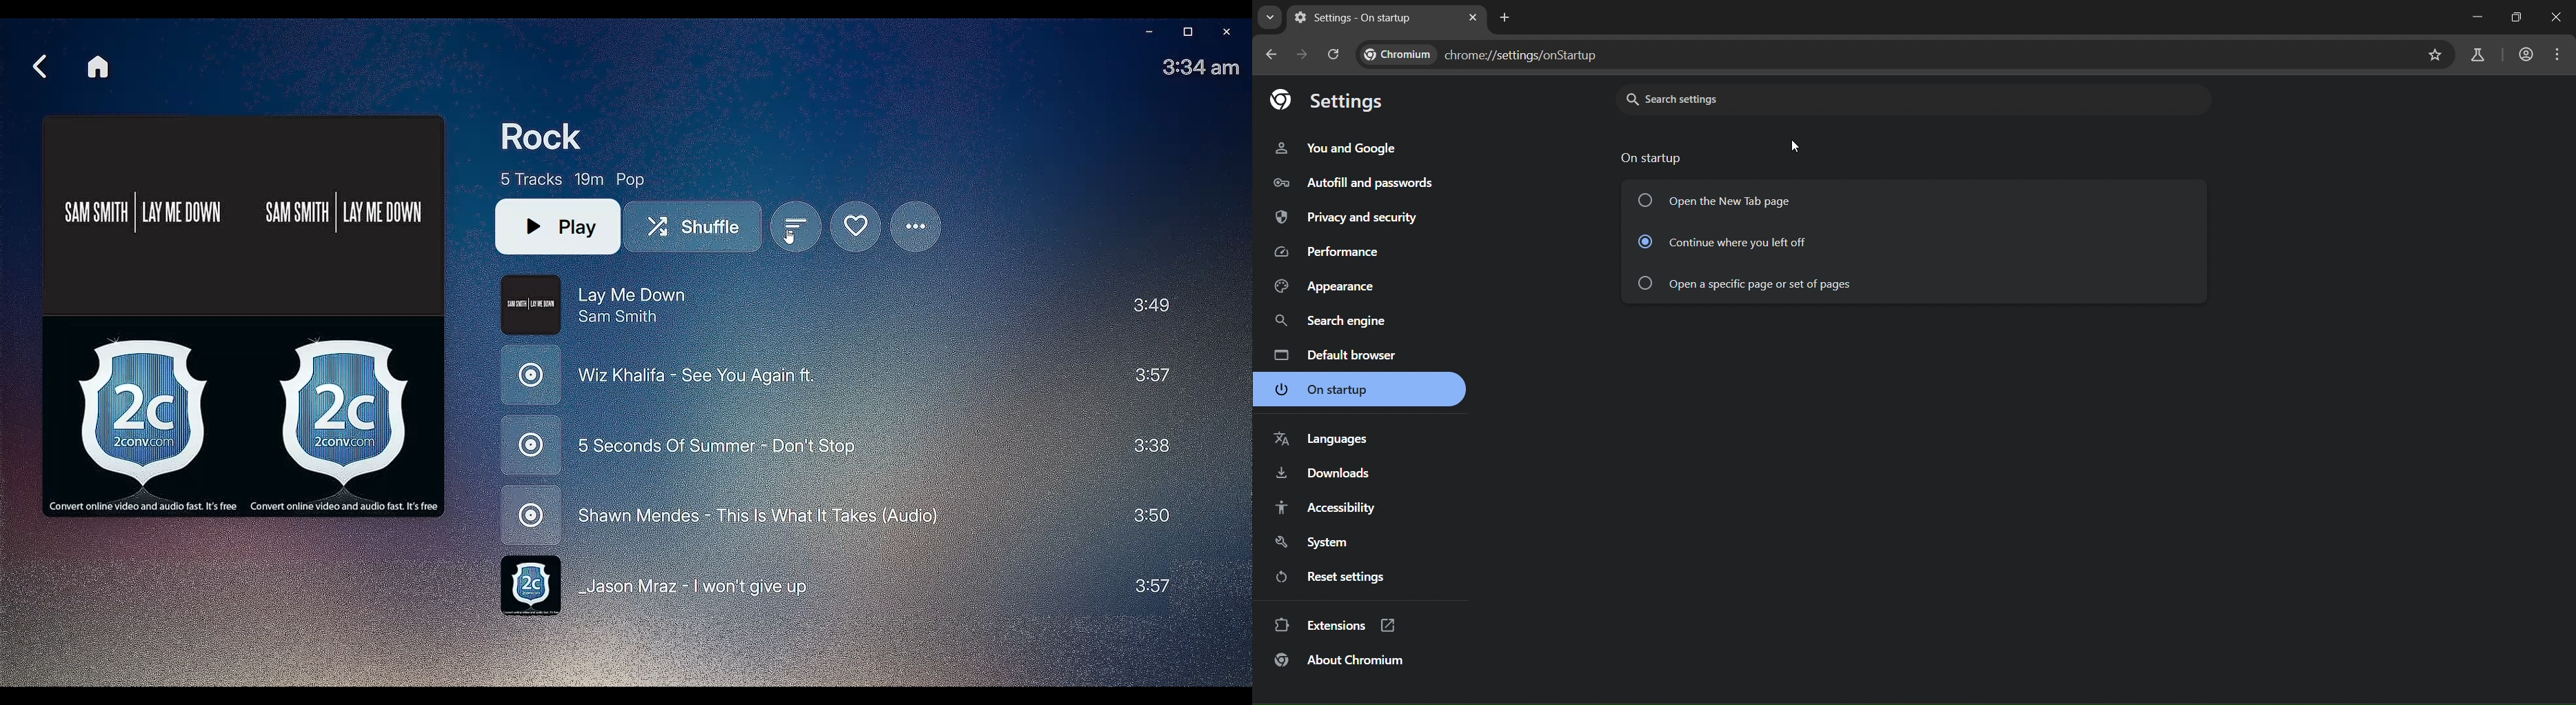 This screenshot has width=2576, height=728. What do you see at coordinates (1731, 241) in the screenshot?
I see `continue where you left off` at bounding box center [1731, 241].